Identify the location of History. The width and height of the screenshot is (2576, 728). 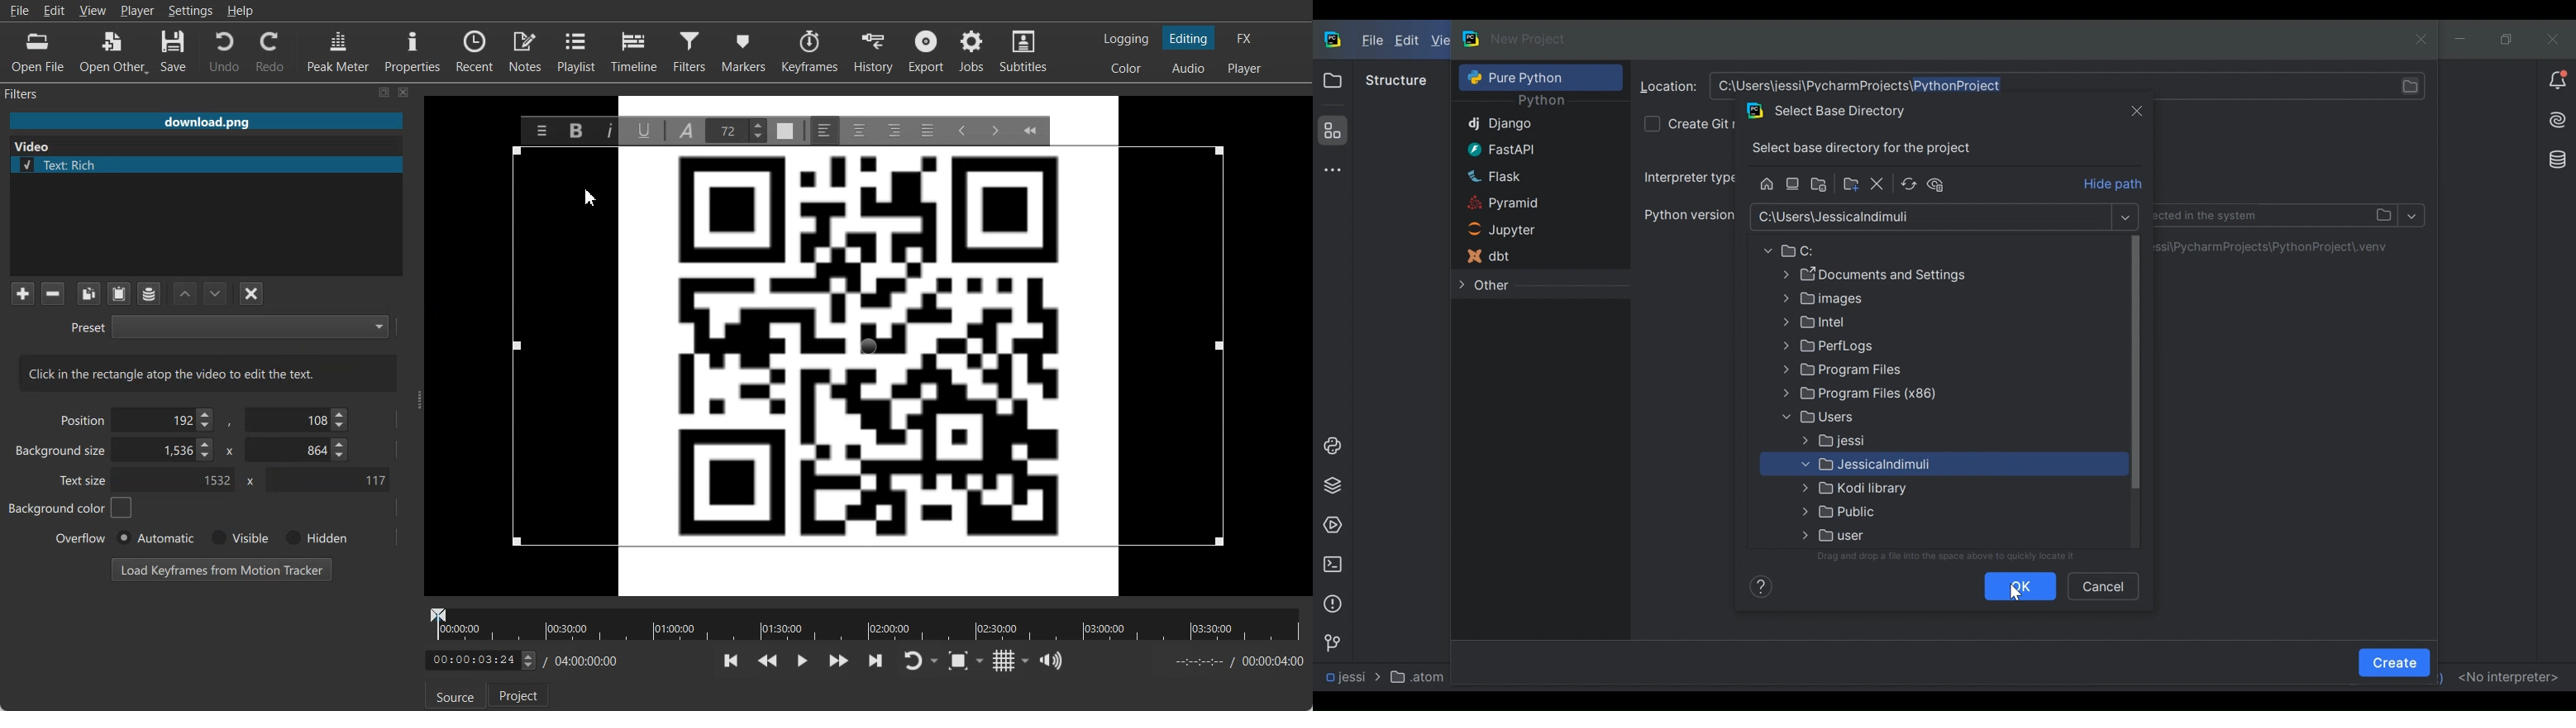
(875, 51).